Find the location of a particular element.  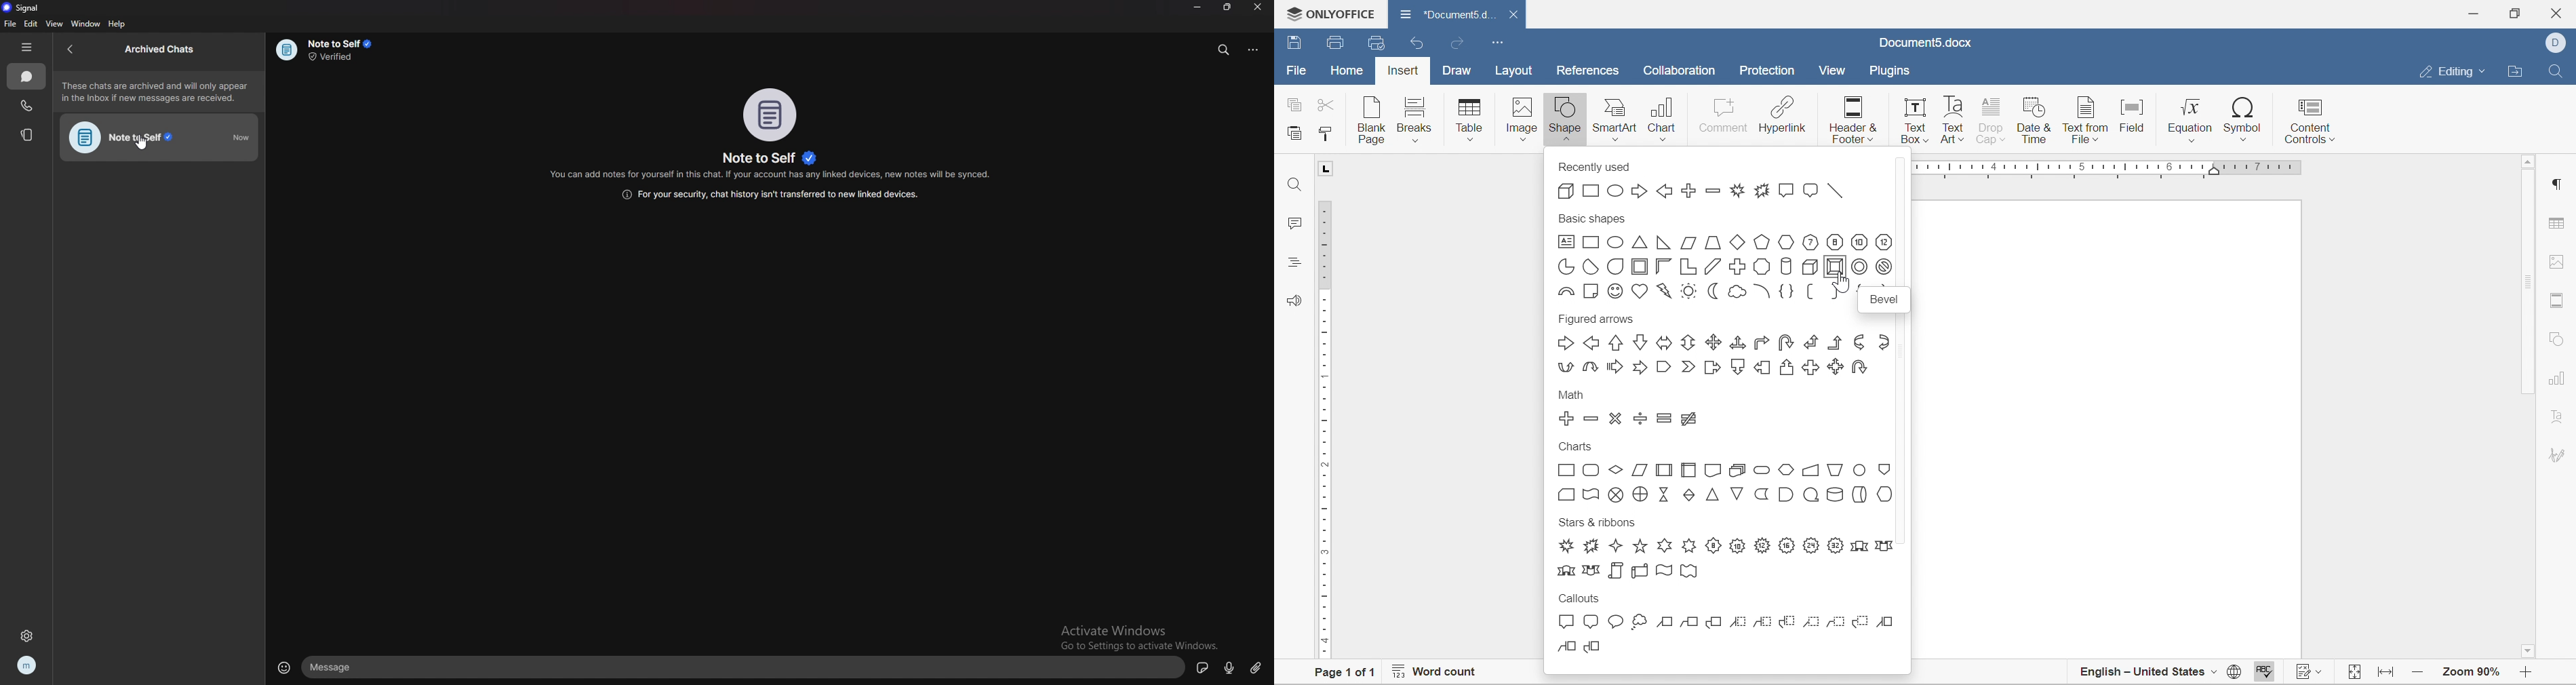

attachment is located at coordinates (1256, 667).